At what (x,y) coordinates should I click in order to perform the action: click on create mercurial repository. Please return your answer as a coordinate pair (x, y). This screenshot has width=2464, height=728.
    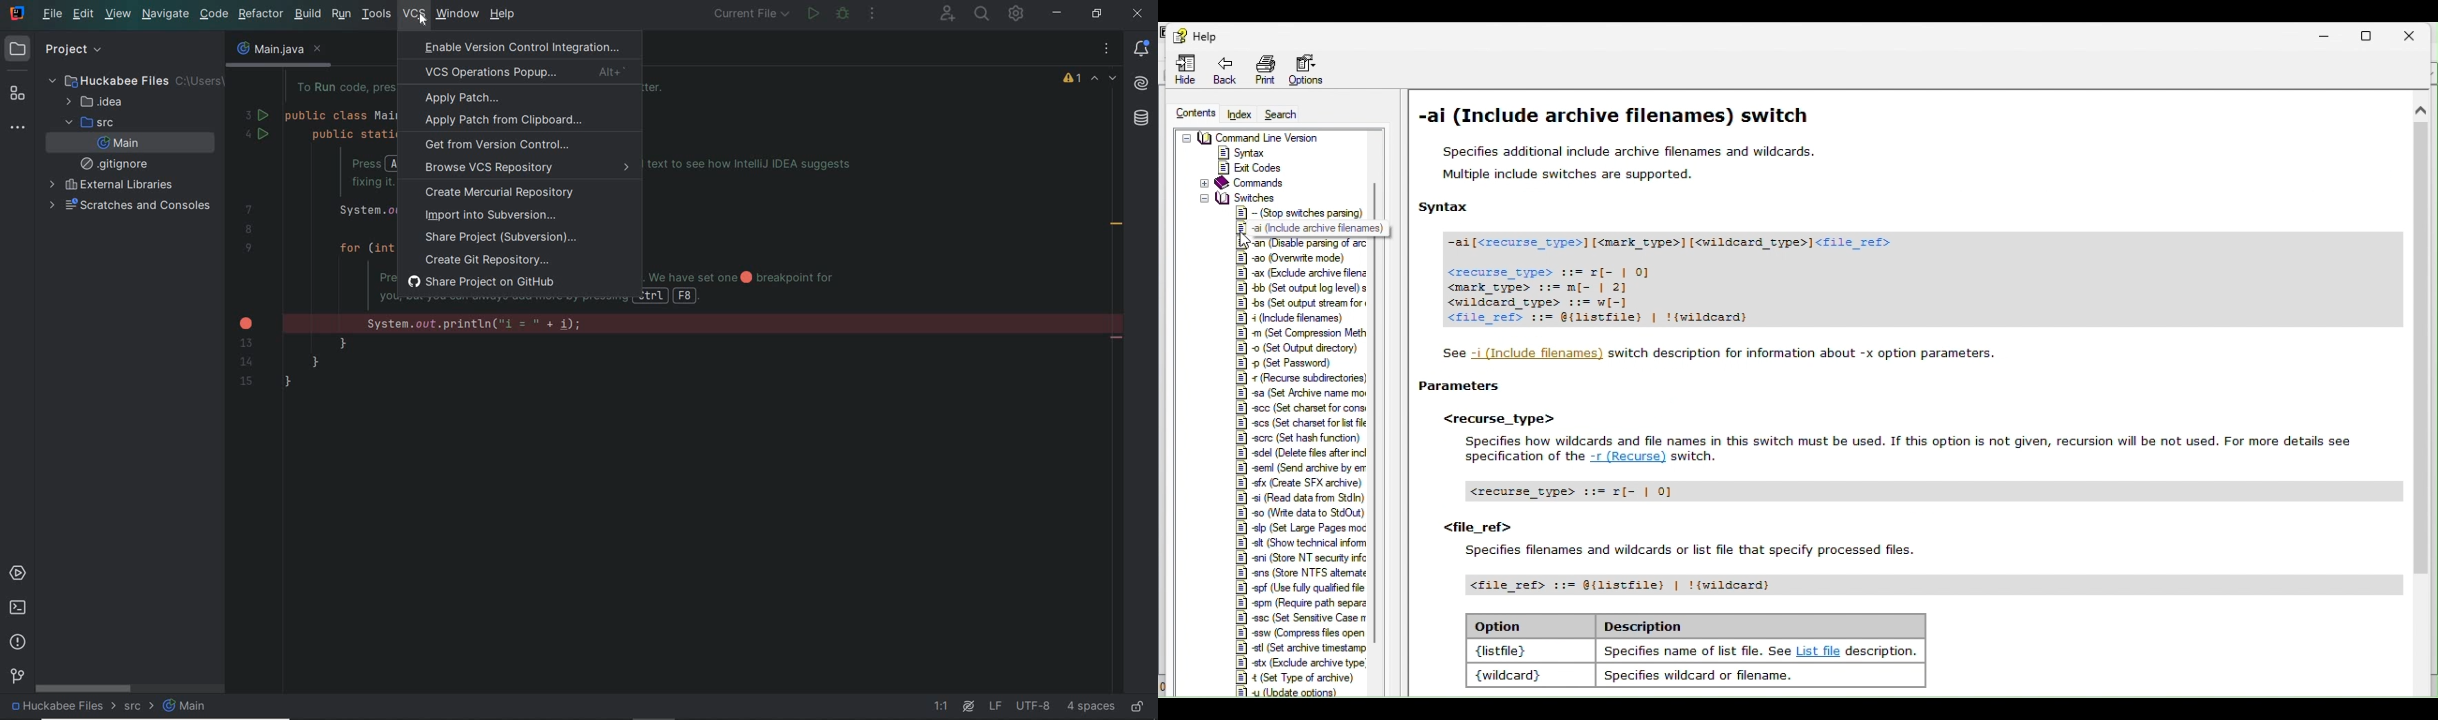
    Looking at the image, I should click on (503, 194).